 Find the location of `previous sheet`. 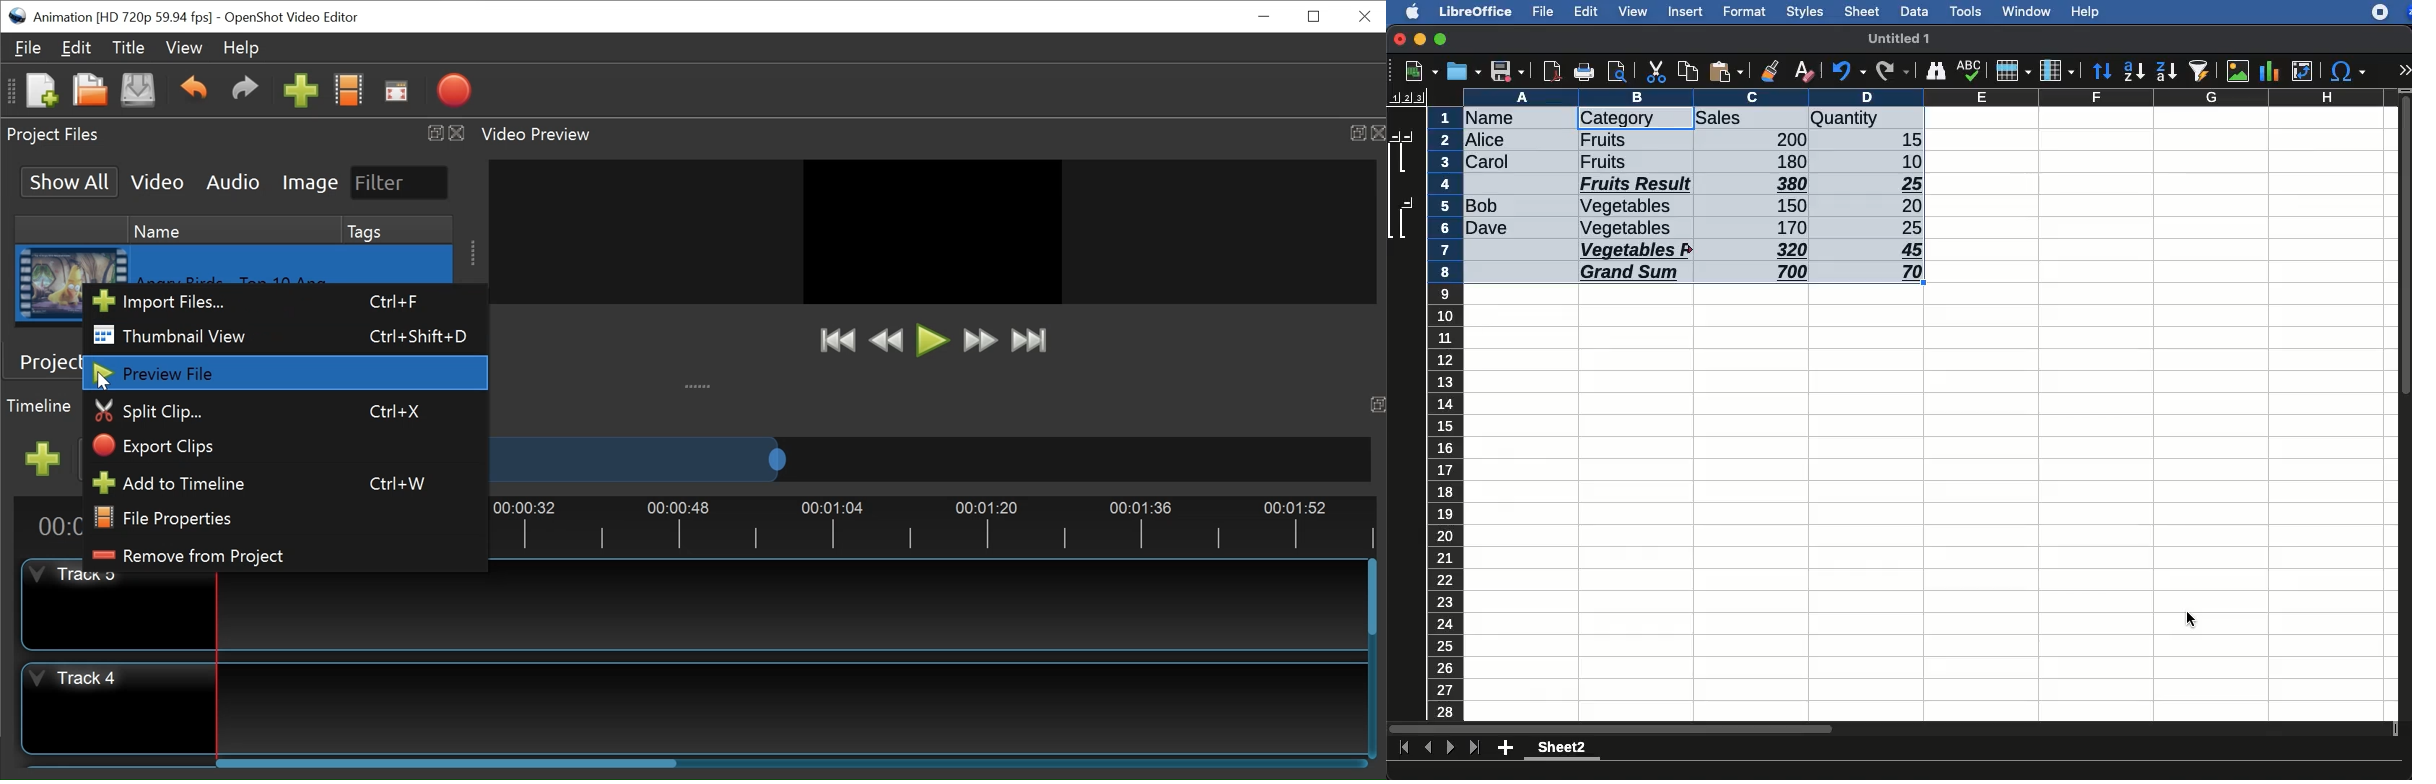

previous sheet is located at coordinates (1430, 748).